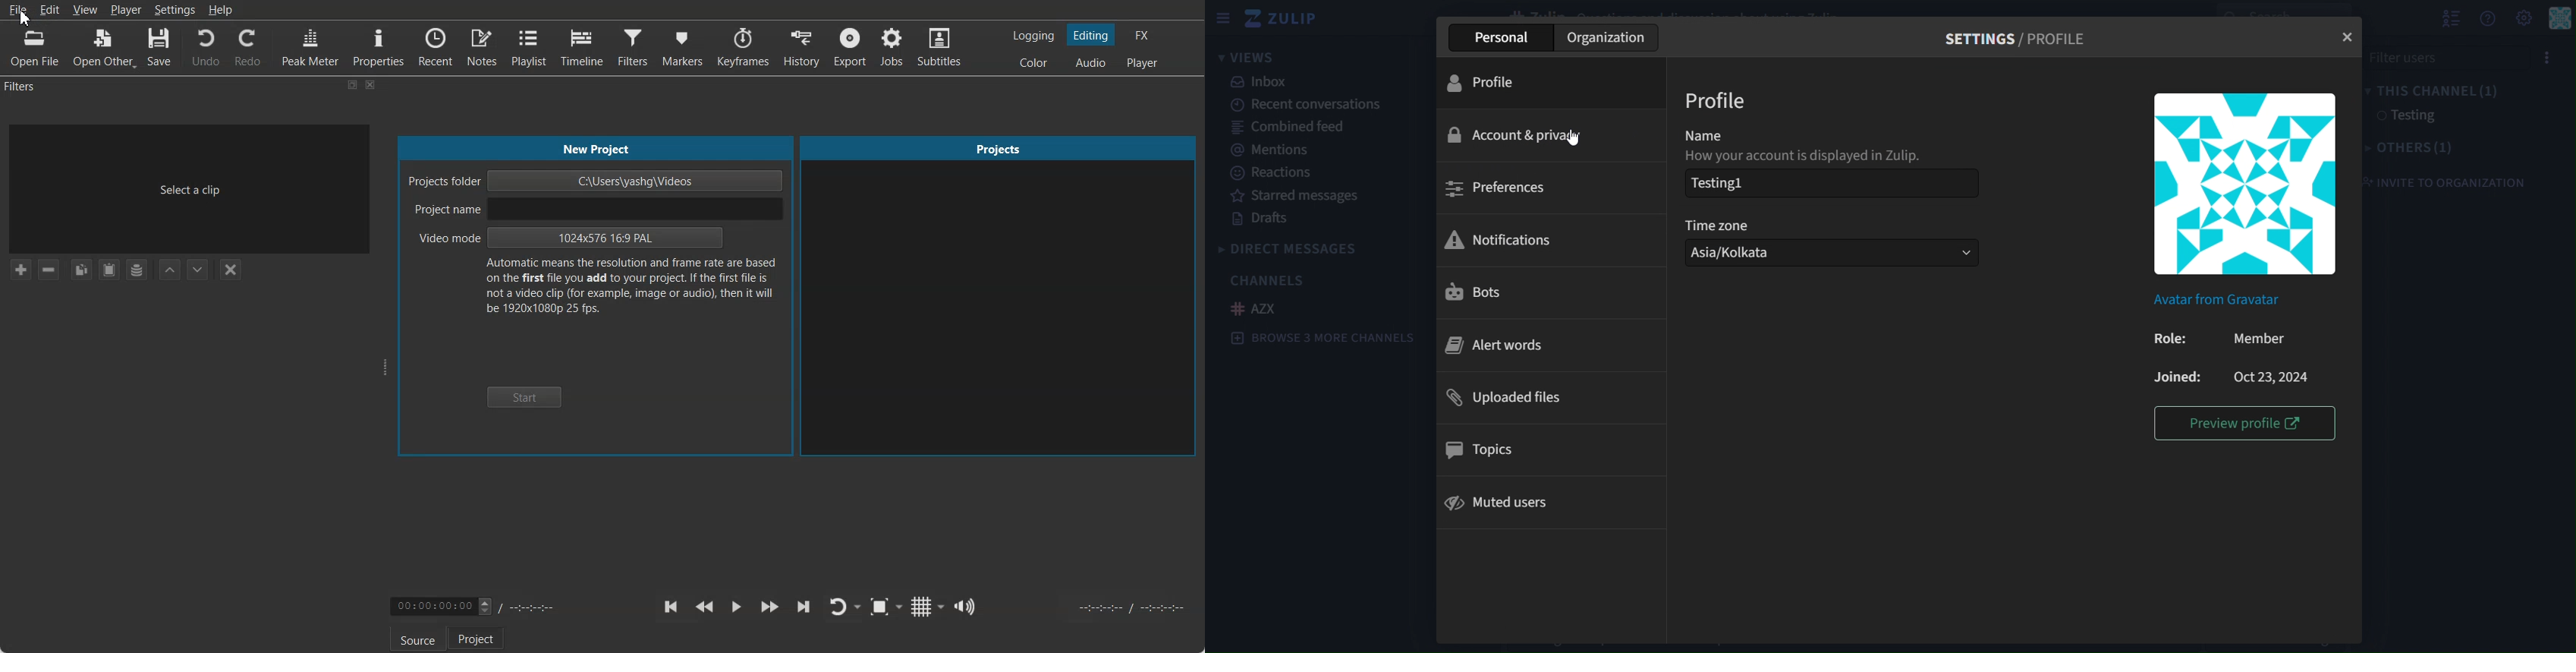 The width and height of the screenshot is (2576, 672). I want to click on Project Preview, so click(999, 297).